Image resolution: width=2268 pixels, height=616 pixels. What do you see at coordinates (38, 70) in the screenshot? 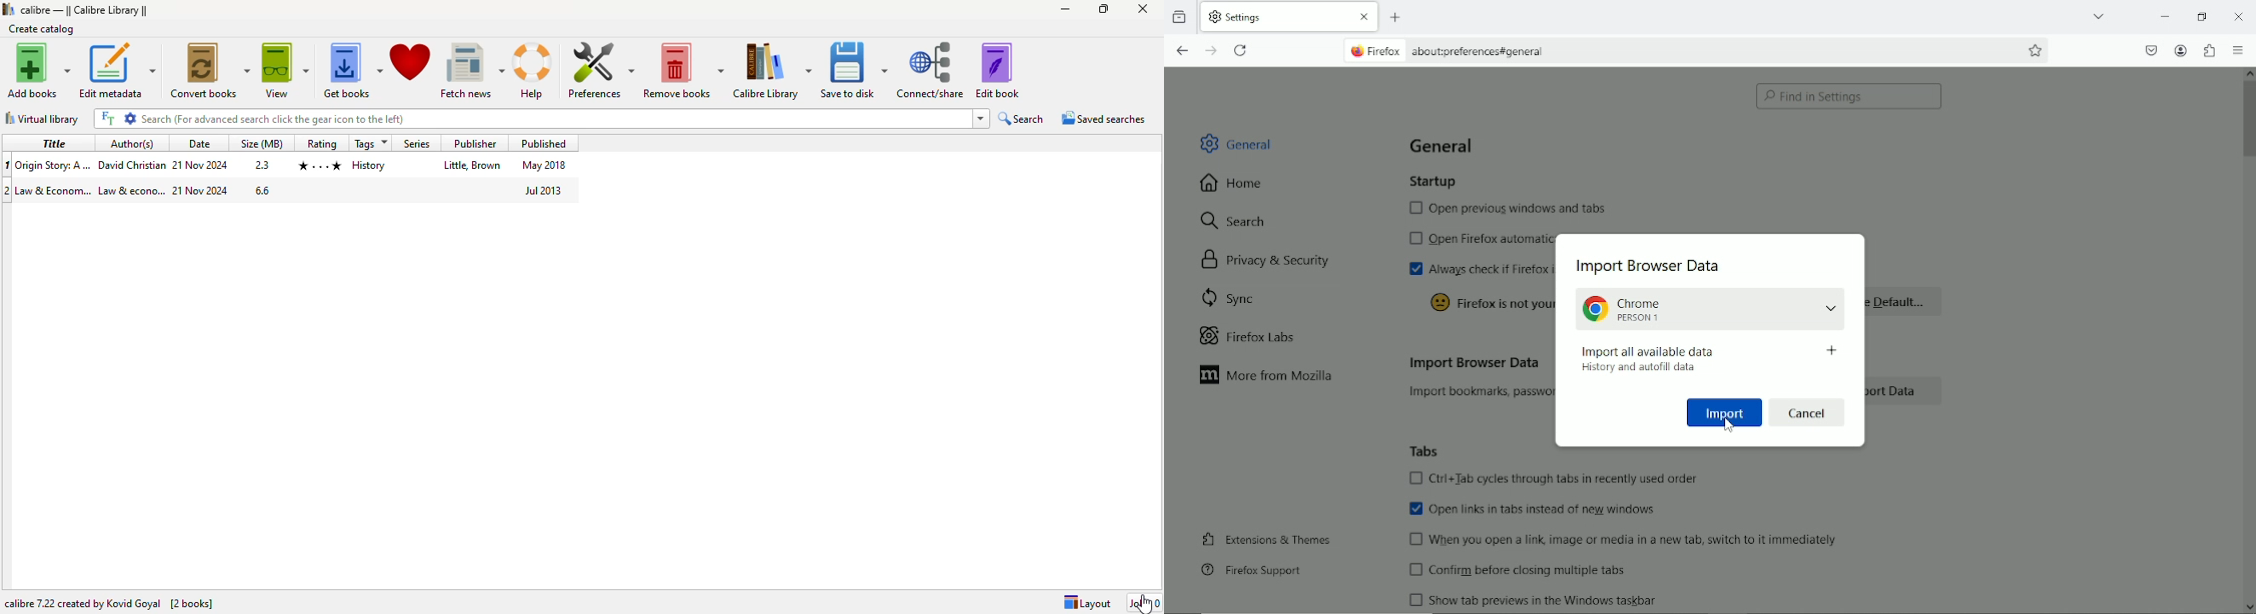
I see `add books` at bounding box center [38, 70].